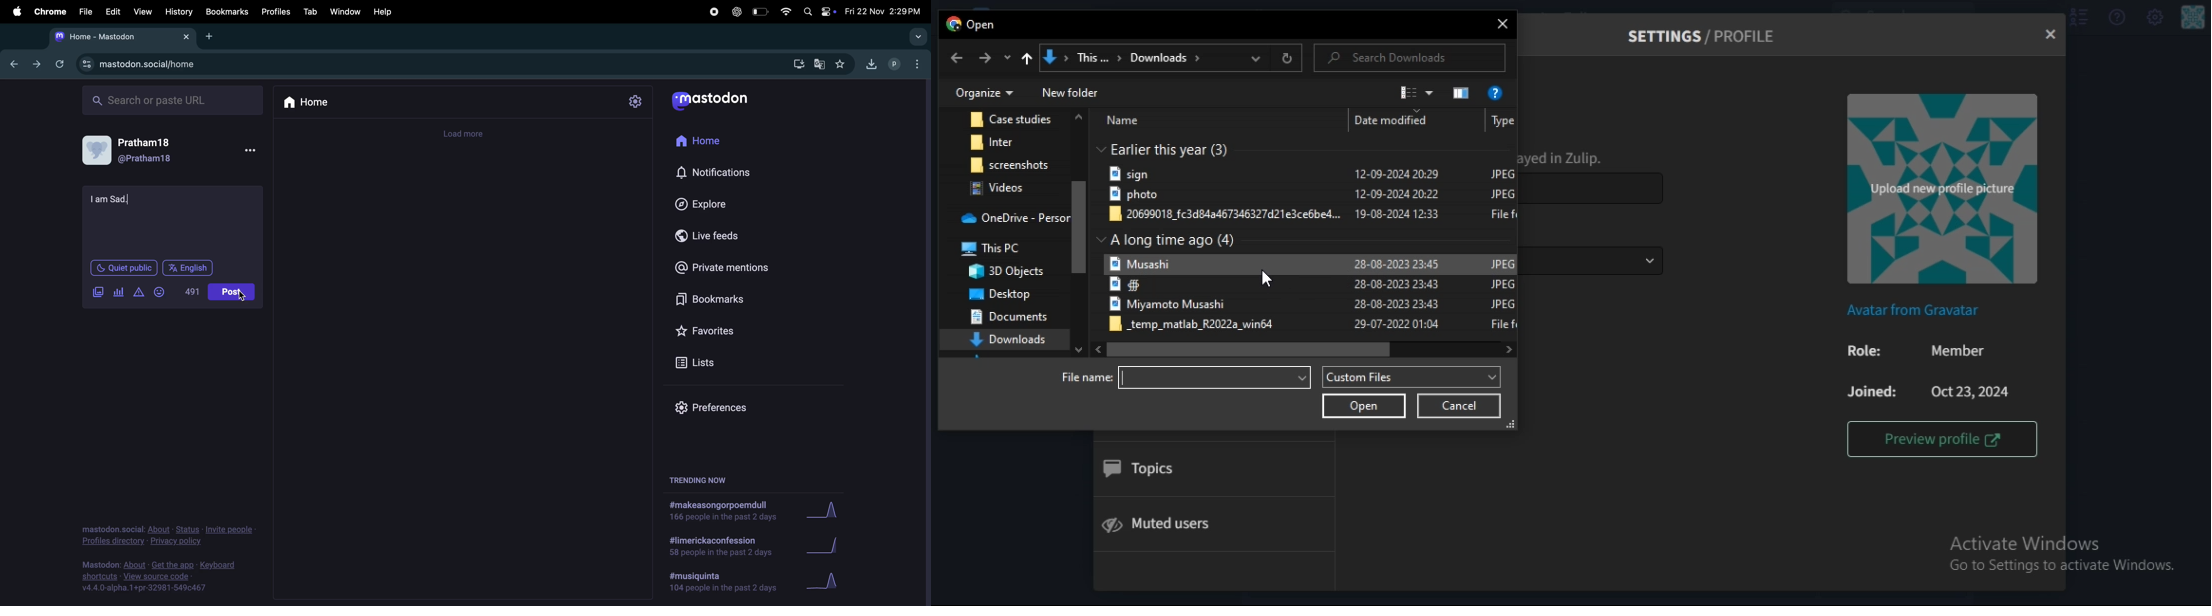  I want to click on help, so click(385, 12).